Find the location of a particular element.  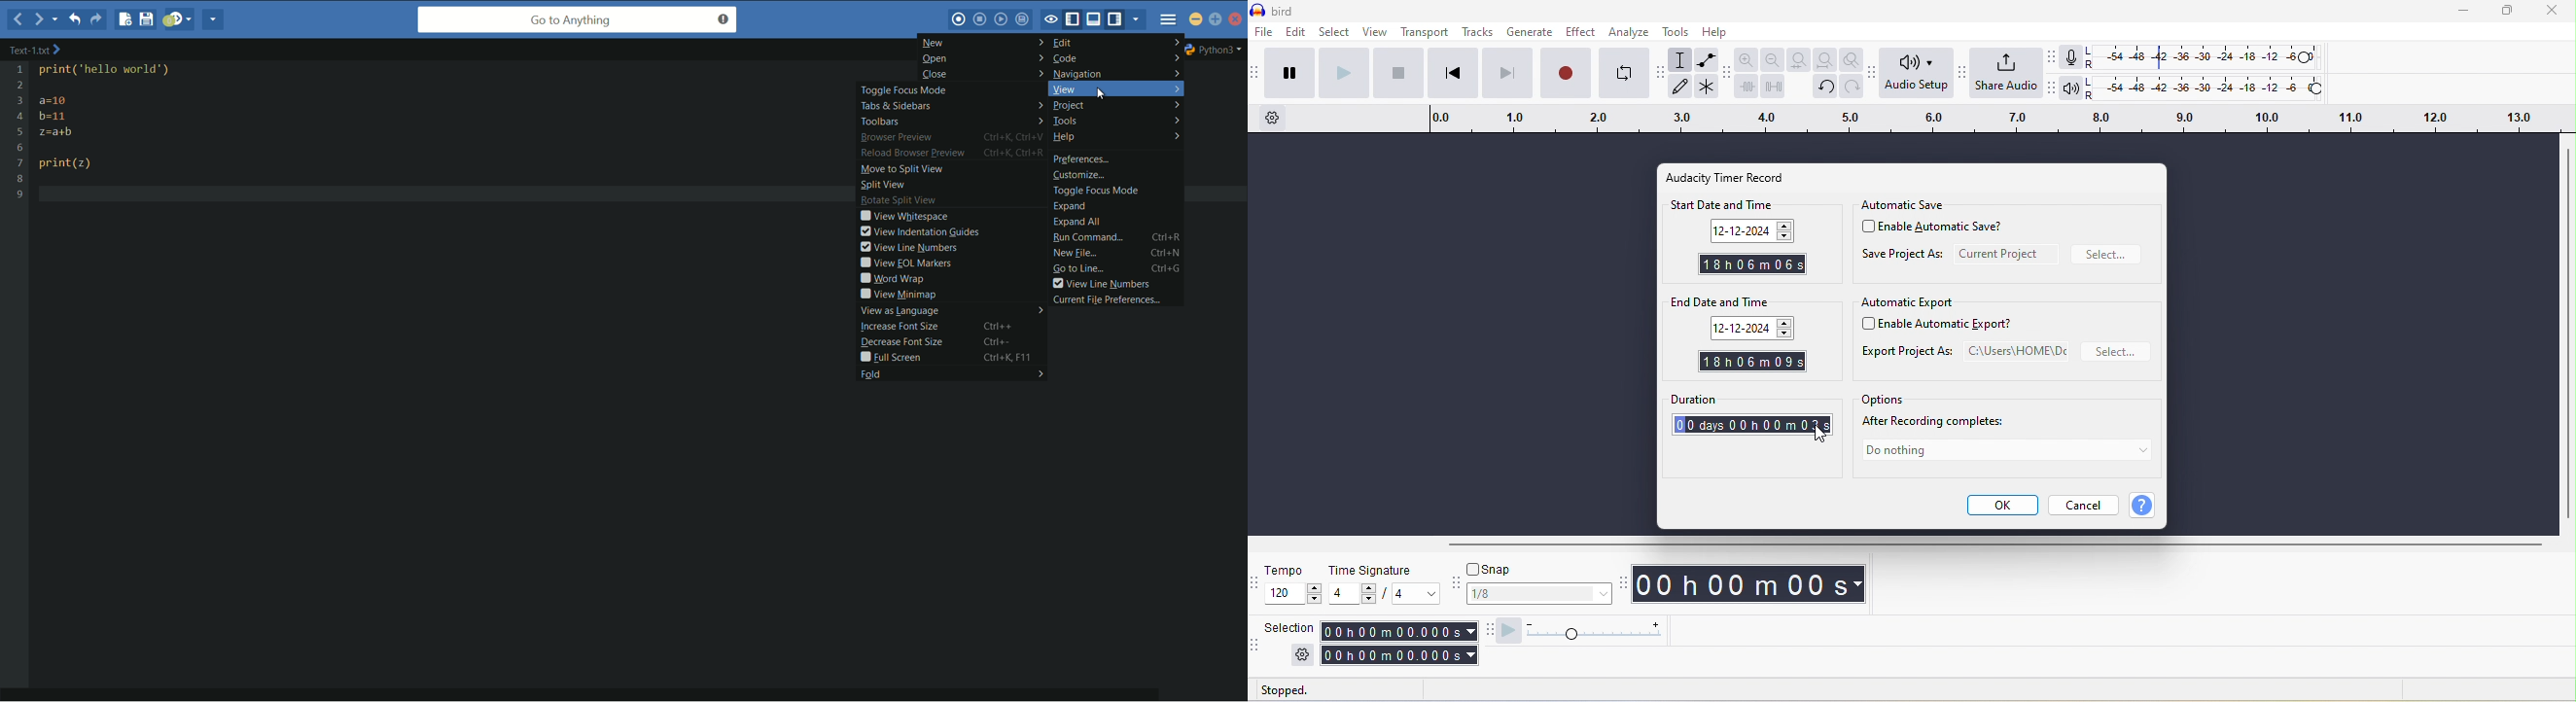

tempo is located at coordinates (1290, 571).